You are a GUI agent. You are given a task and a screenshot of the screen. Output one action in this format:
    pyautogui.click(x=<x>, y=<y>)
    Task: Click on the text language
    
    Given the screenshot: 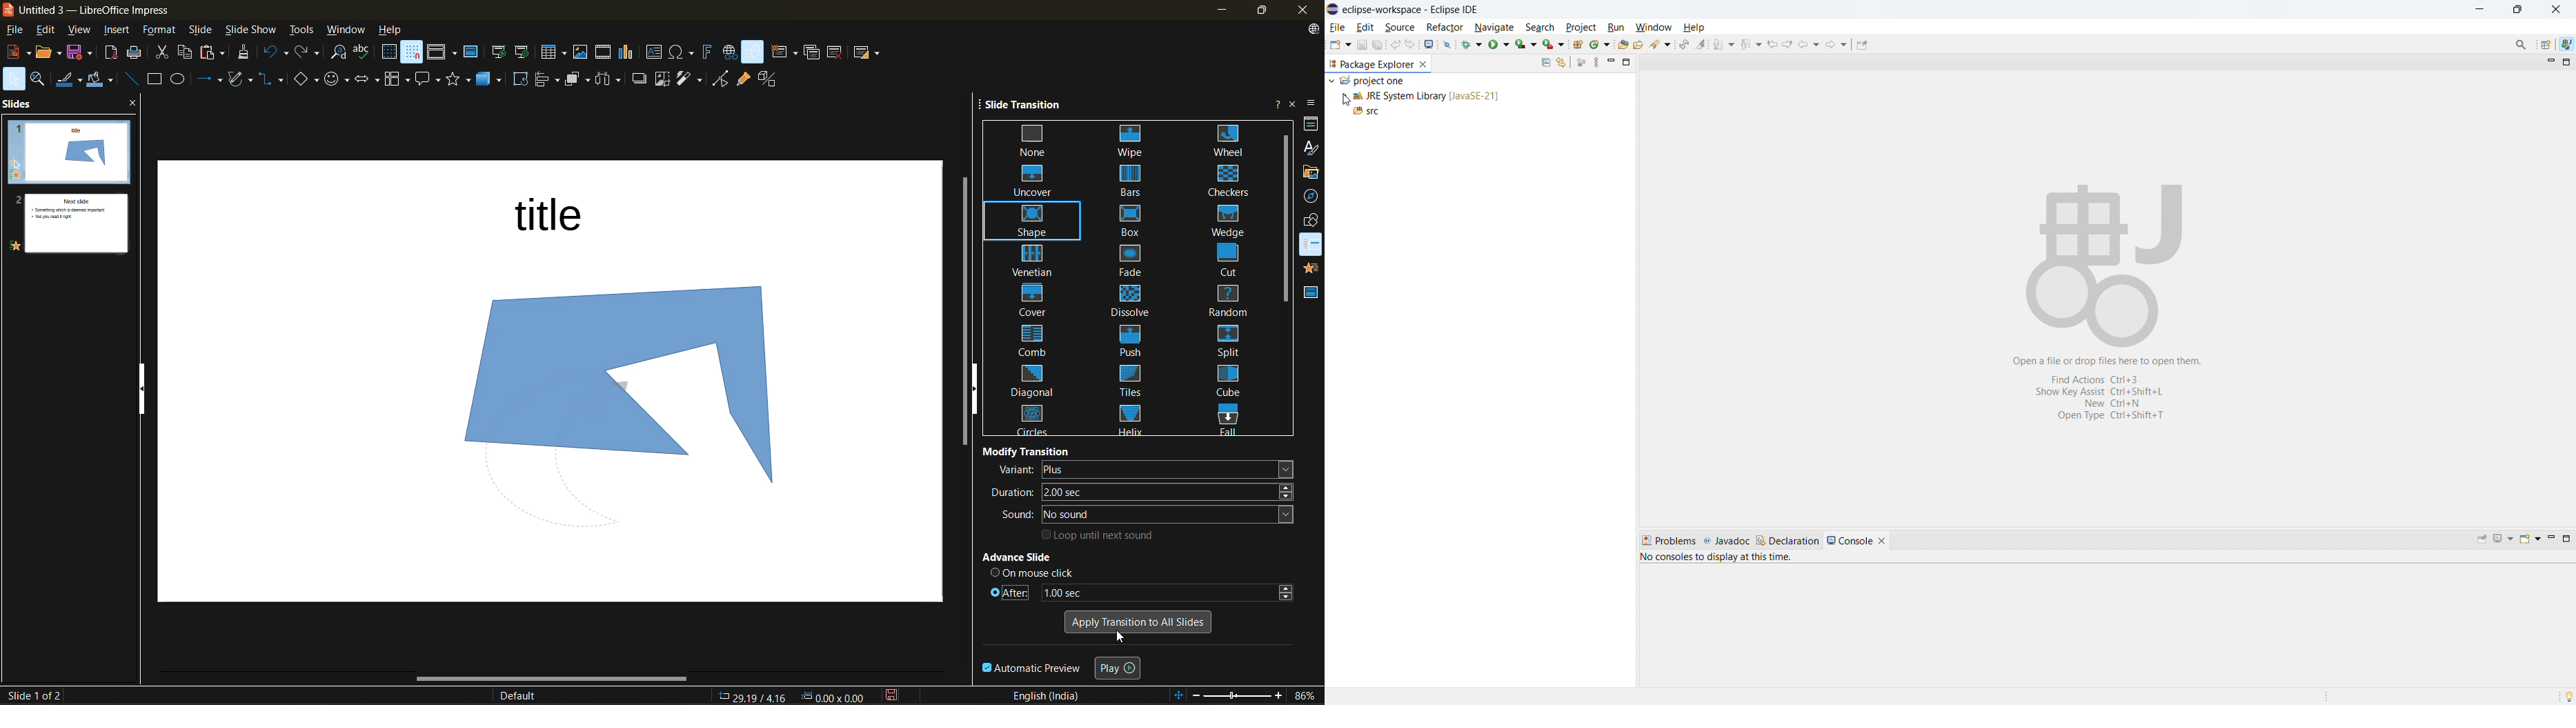 What is the action you would take?
    pyautogui.click(x=1051, y=696)
    